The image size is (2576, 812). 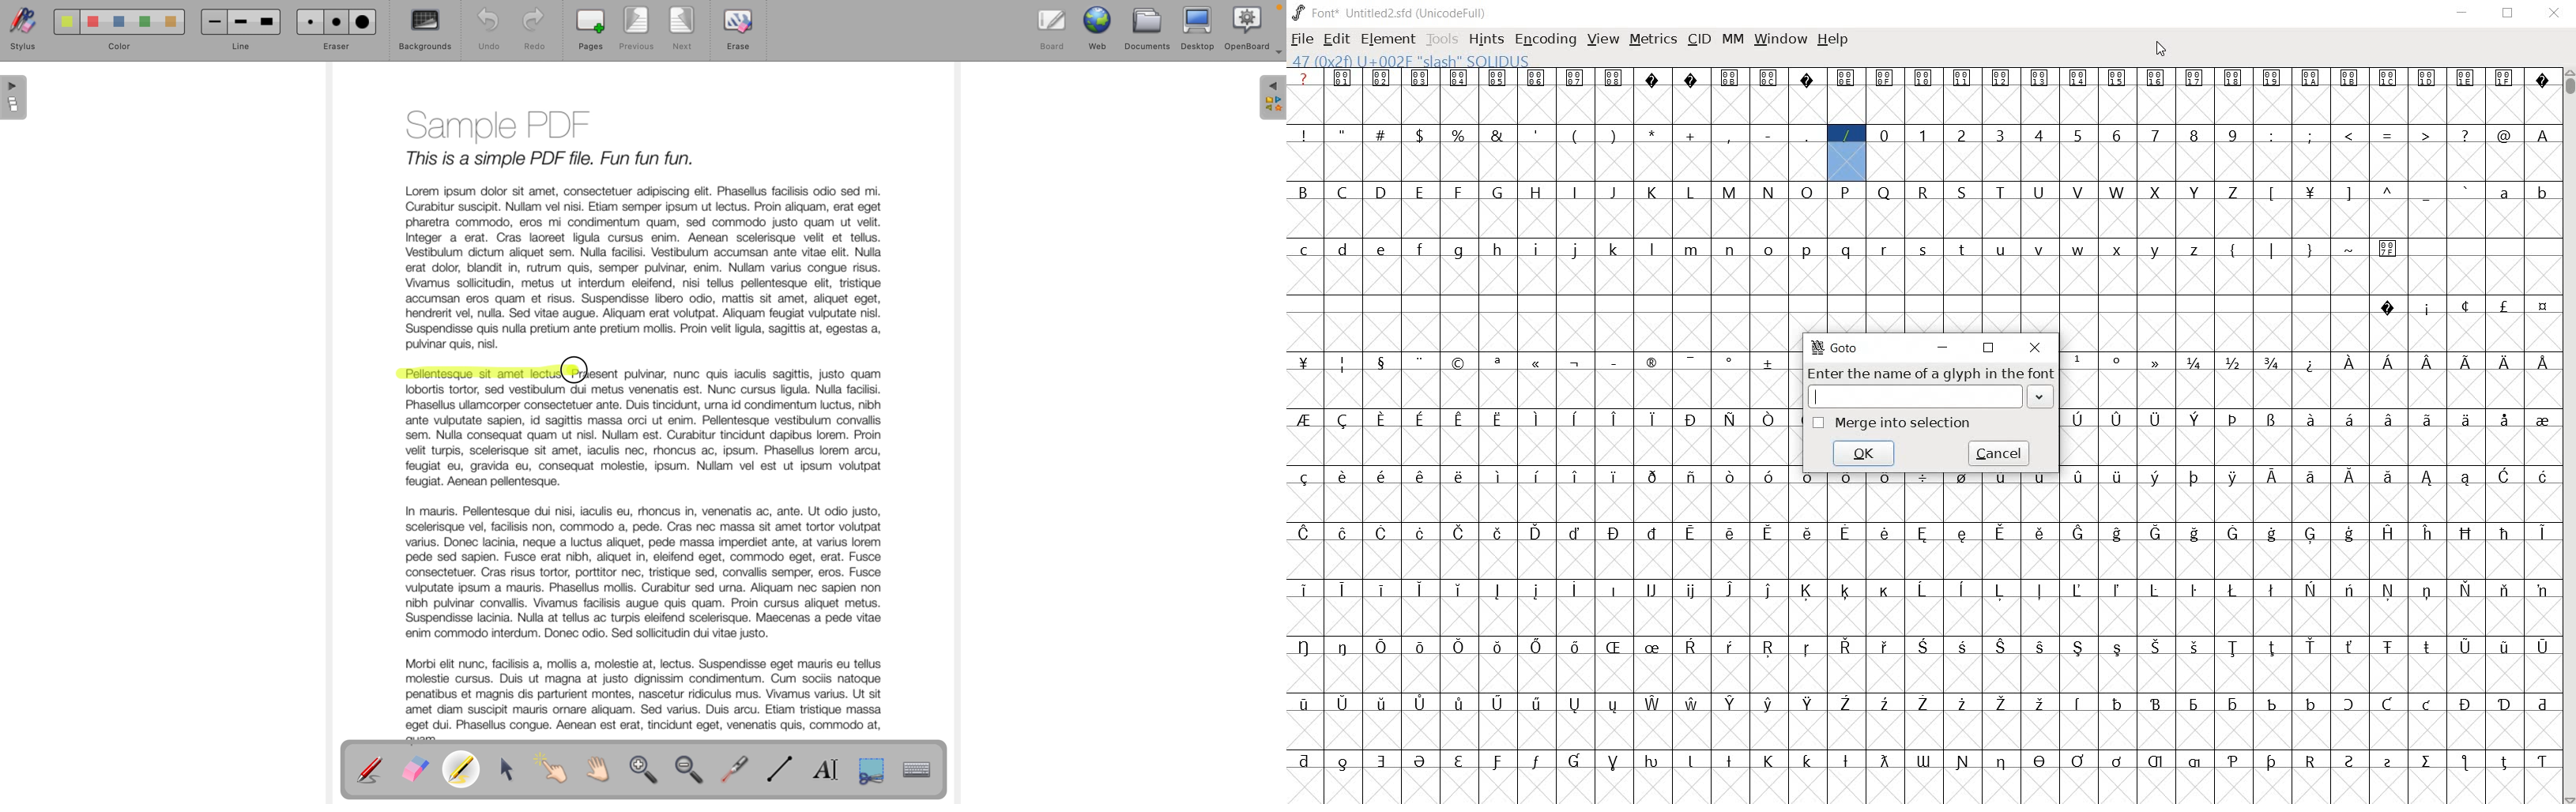 I want to click on glyph, so click(x=2155, y=363).